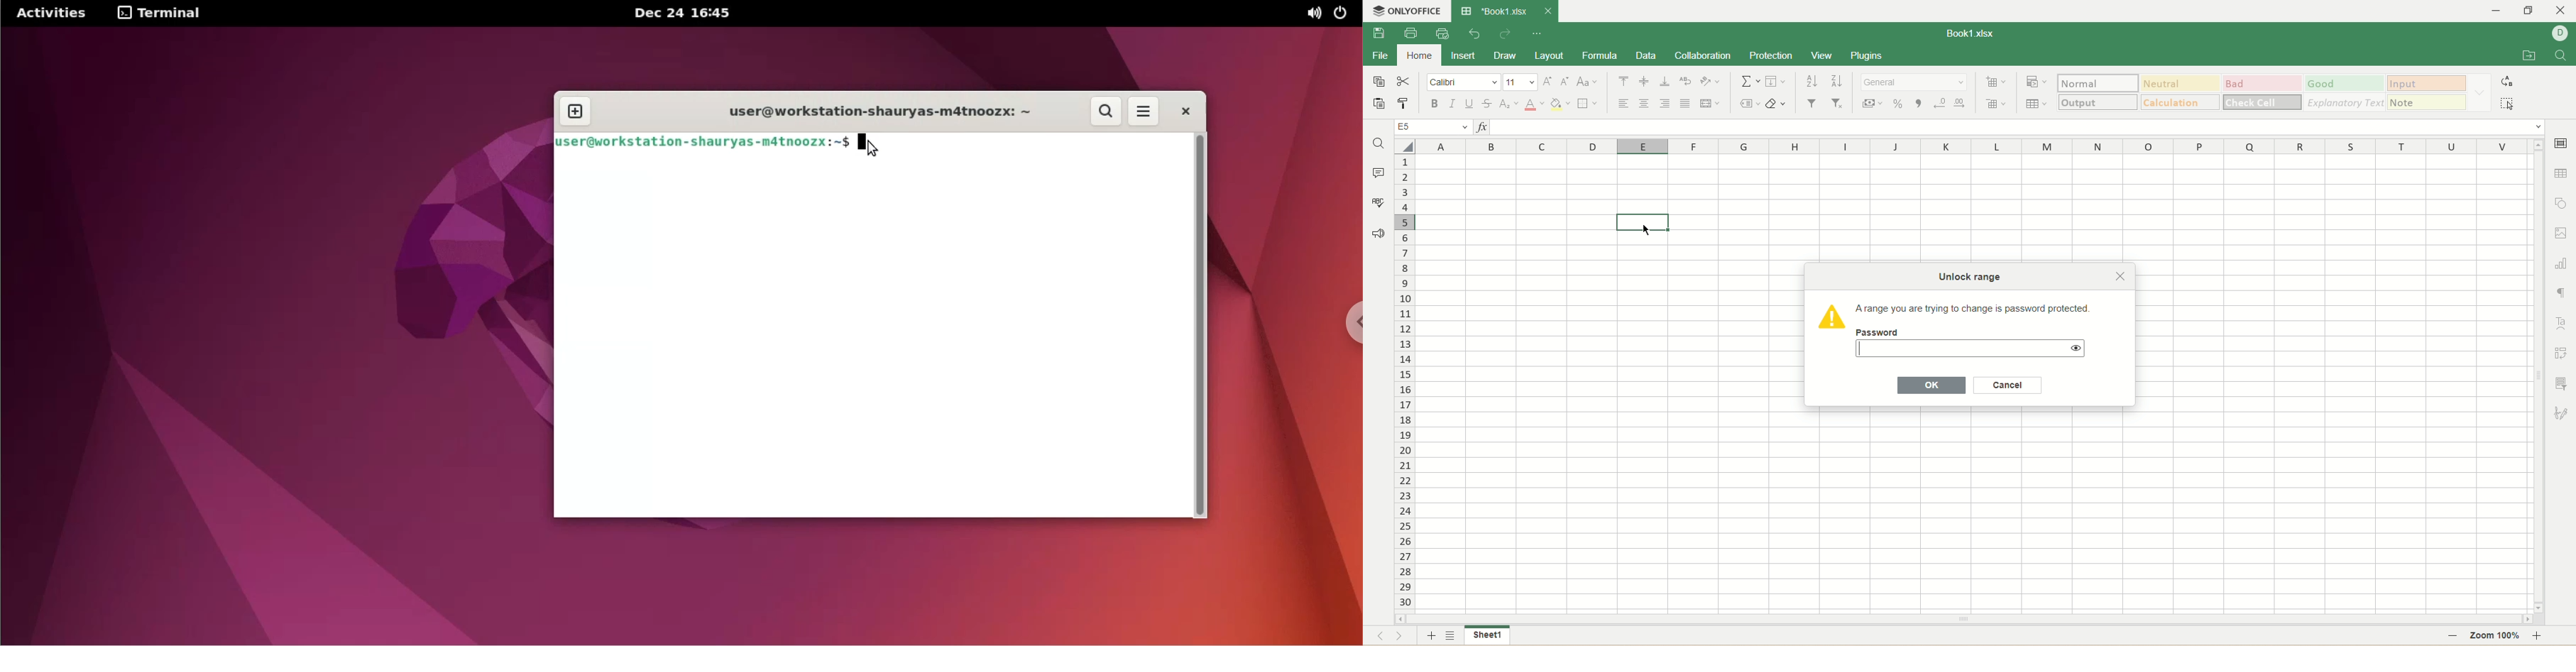  I want to click on layout, so click(1550, 57).